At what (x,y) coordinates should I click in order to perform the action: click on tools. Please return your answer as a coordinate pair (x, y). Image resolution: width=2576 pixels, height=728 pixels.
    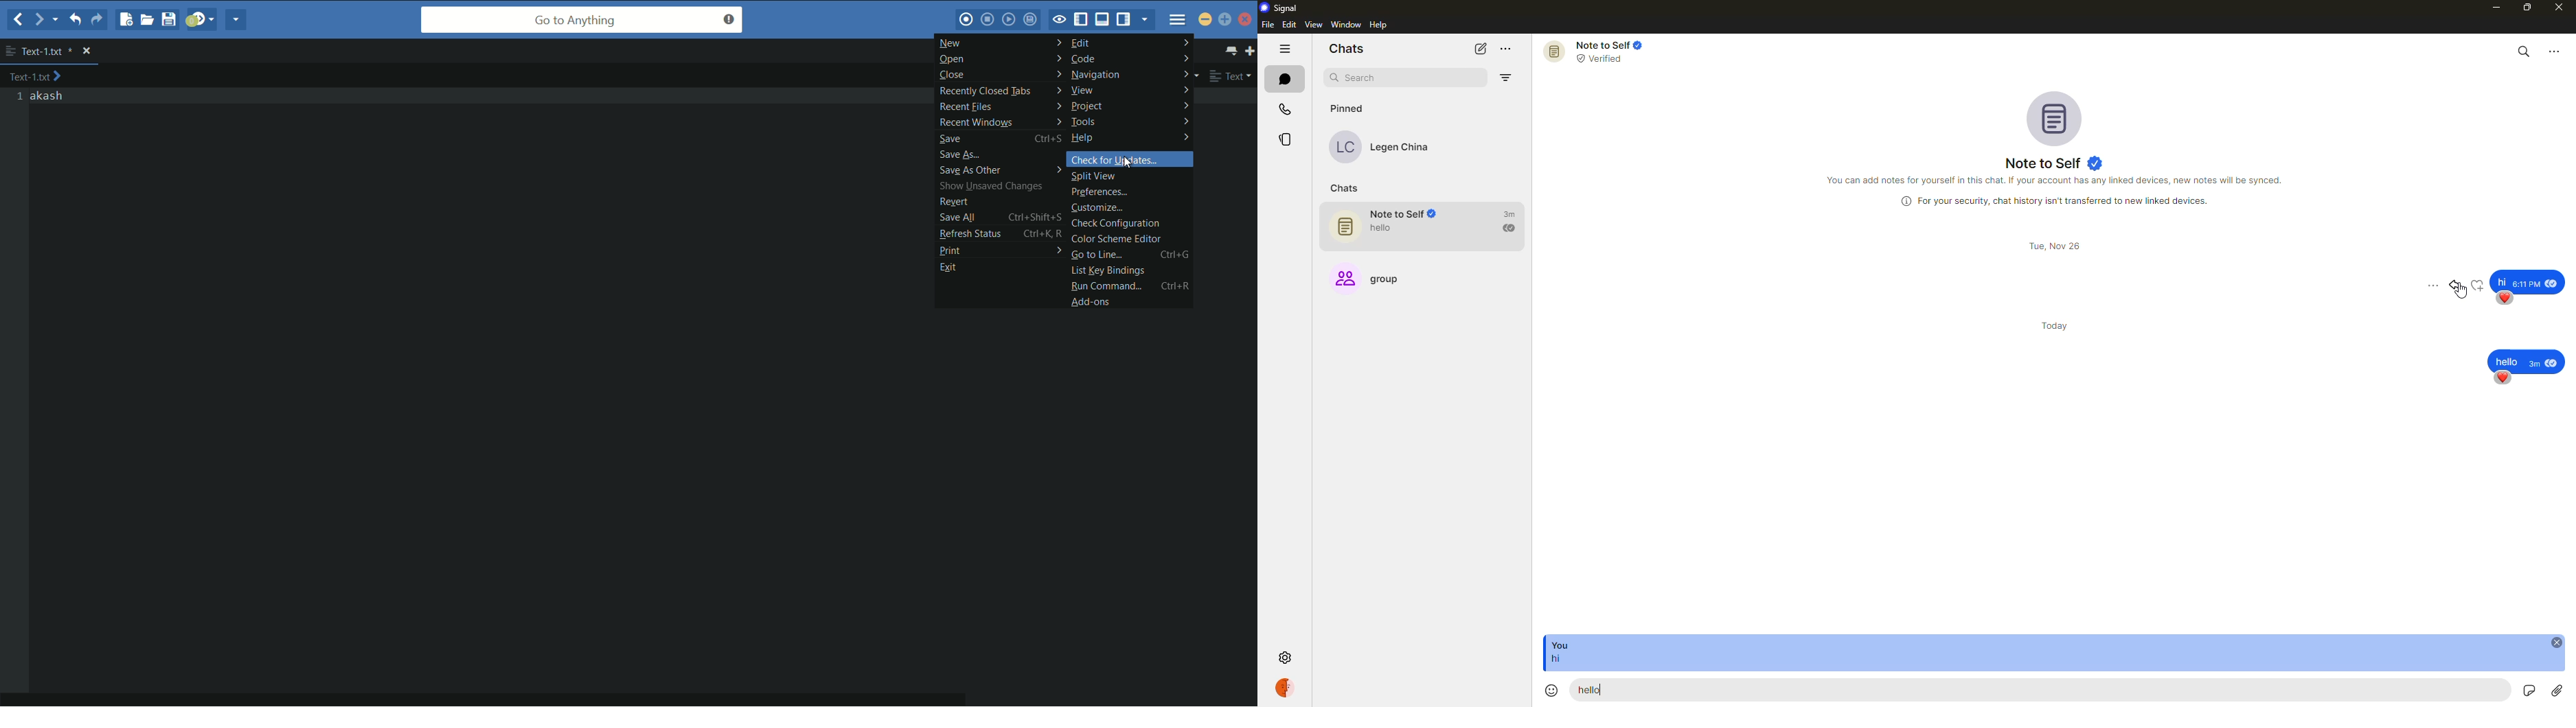
    Looking at the image, I should click on (1130, 121).